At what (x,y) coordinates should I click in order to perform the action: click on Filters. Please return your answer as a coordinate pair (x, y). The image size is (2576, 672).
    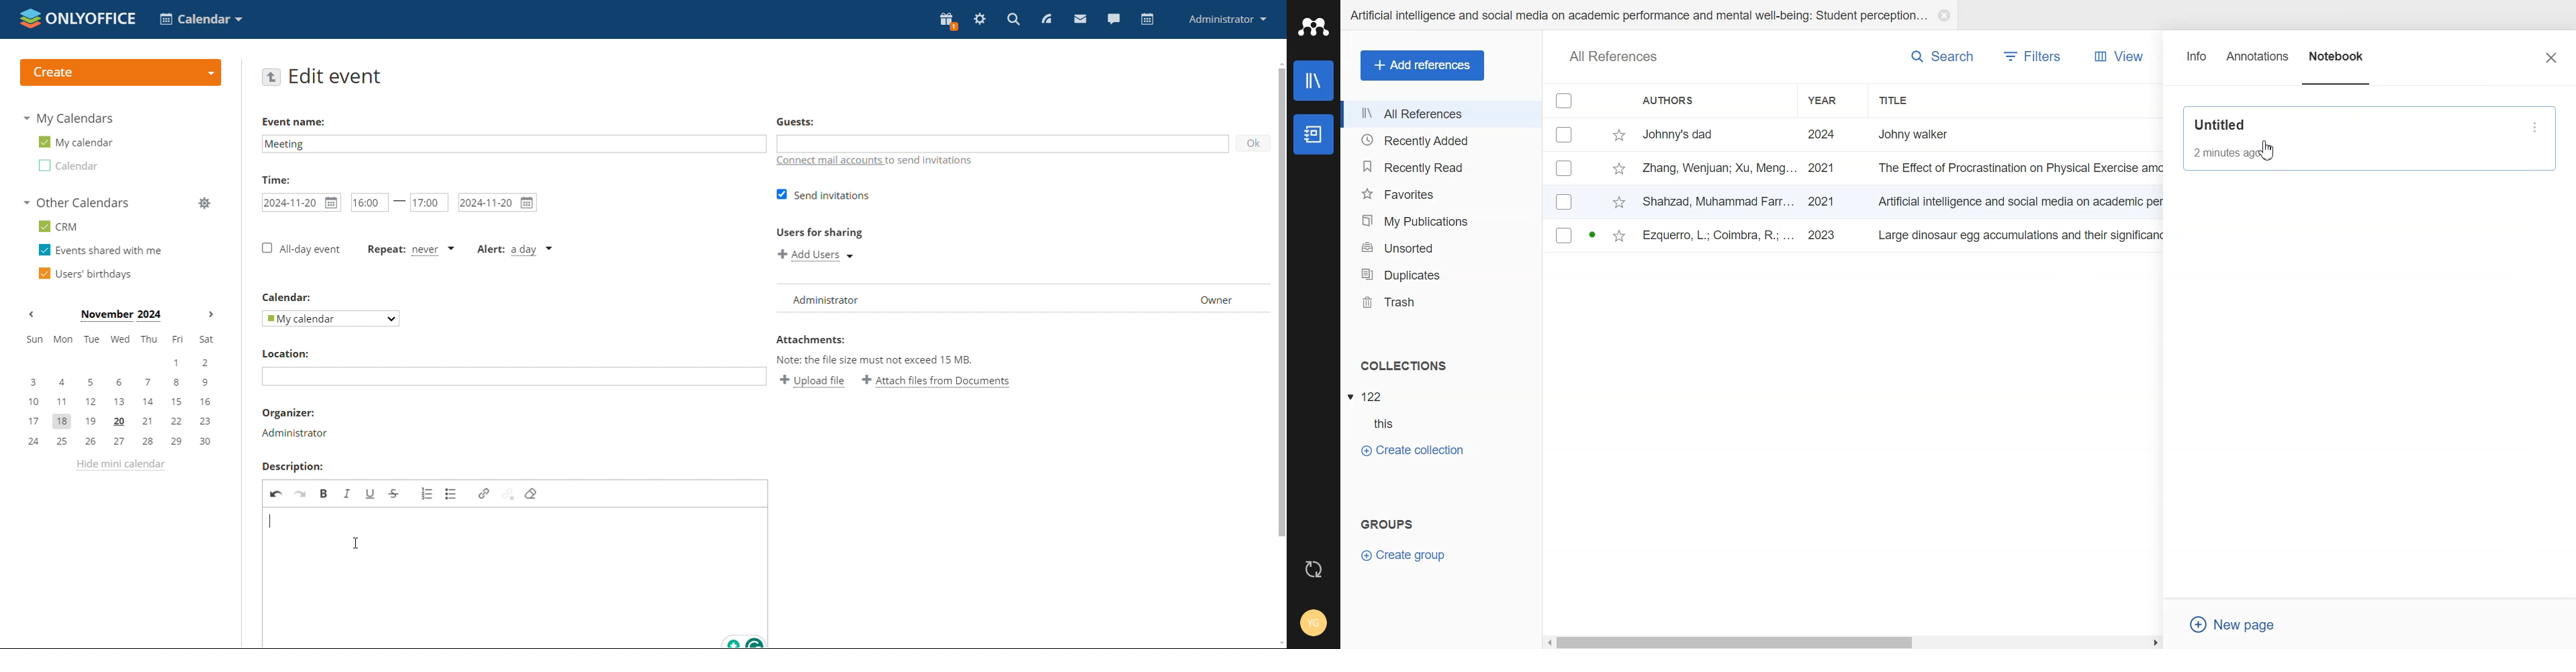
    Looking at the image, I should click on (2033, 56).